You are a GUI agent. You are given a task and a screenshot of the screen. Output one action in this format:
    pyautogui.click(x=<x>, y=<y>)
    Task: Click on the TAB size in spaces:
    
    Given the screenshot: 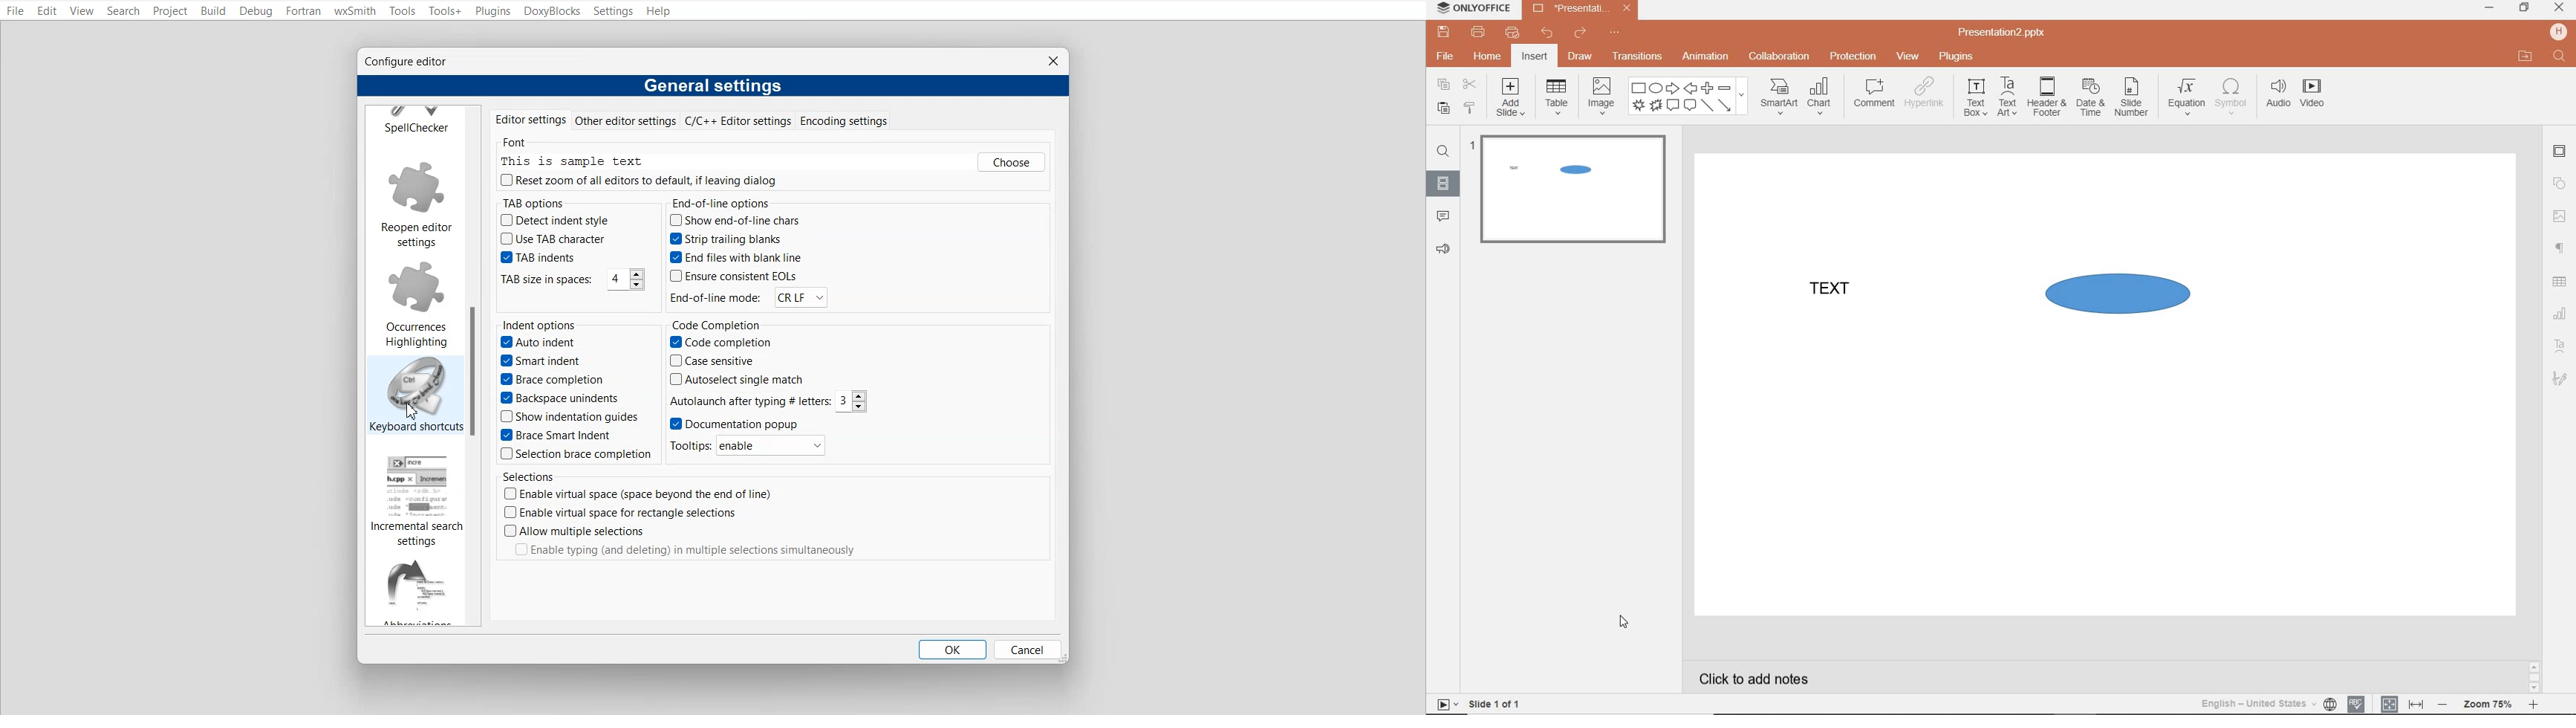 What is the action you would take?
    pyautogui.click(x=545, y=279)
    